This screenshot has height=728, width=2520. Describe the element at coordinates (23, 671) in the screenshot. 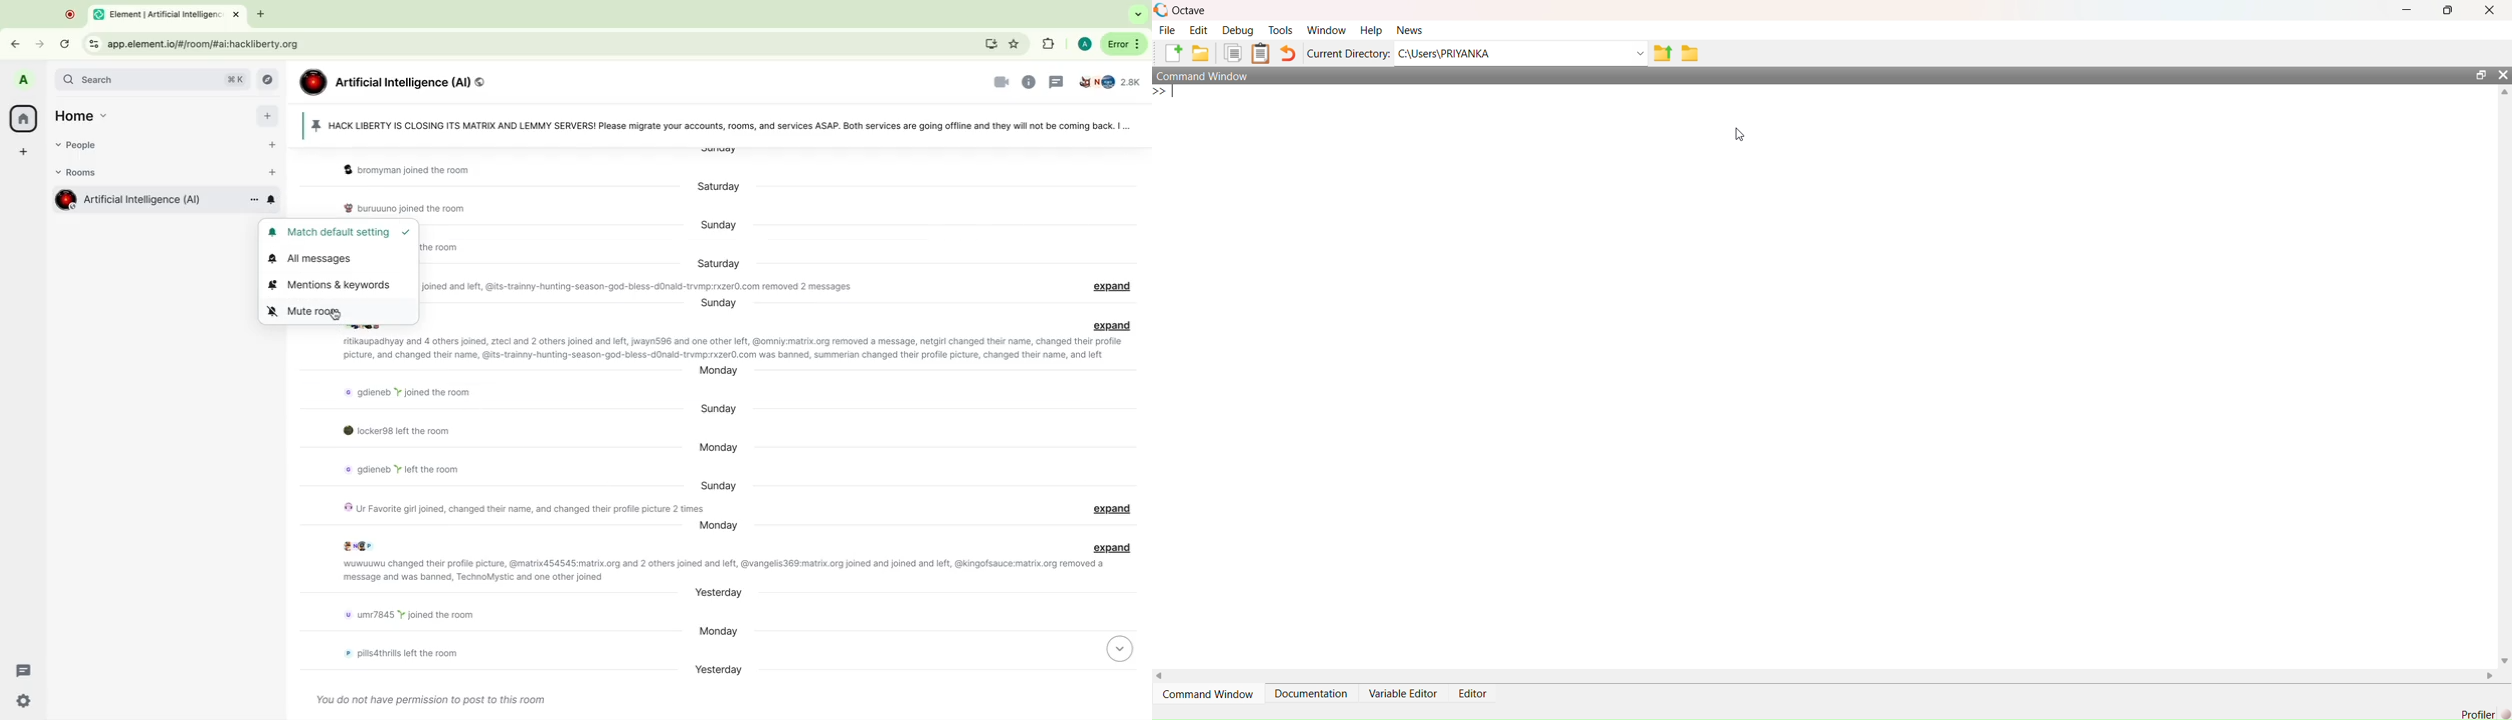

I see `Threads` at that location.